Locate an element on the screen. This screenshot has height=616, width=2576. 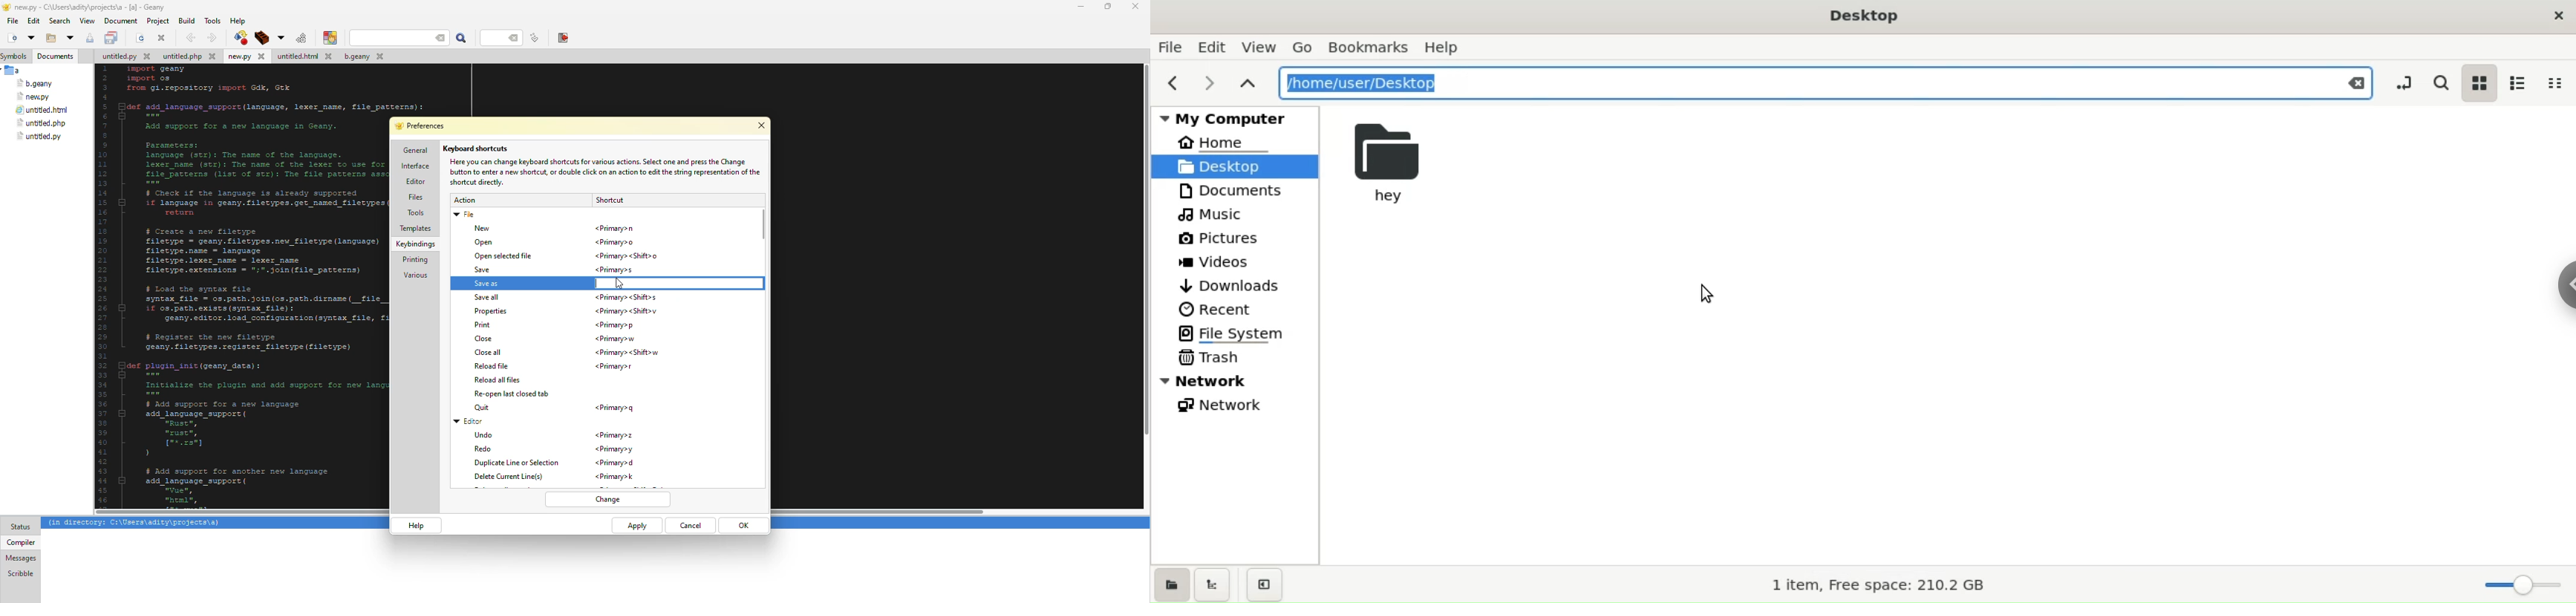
change is located at coordinates (608, 500).